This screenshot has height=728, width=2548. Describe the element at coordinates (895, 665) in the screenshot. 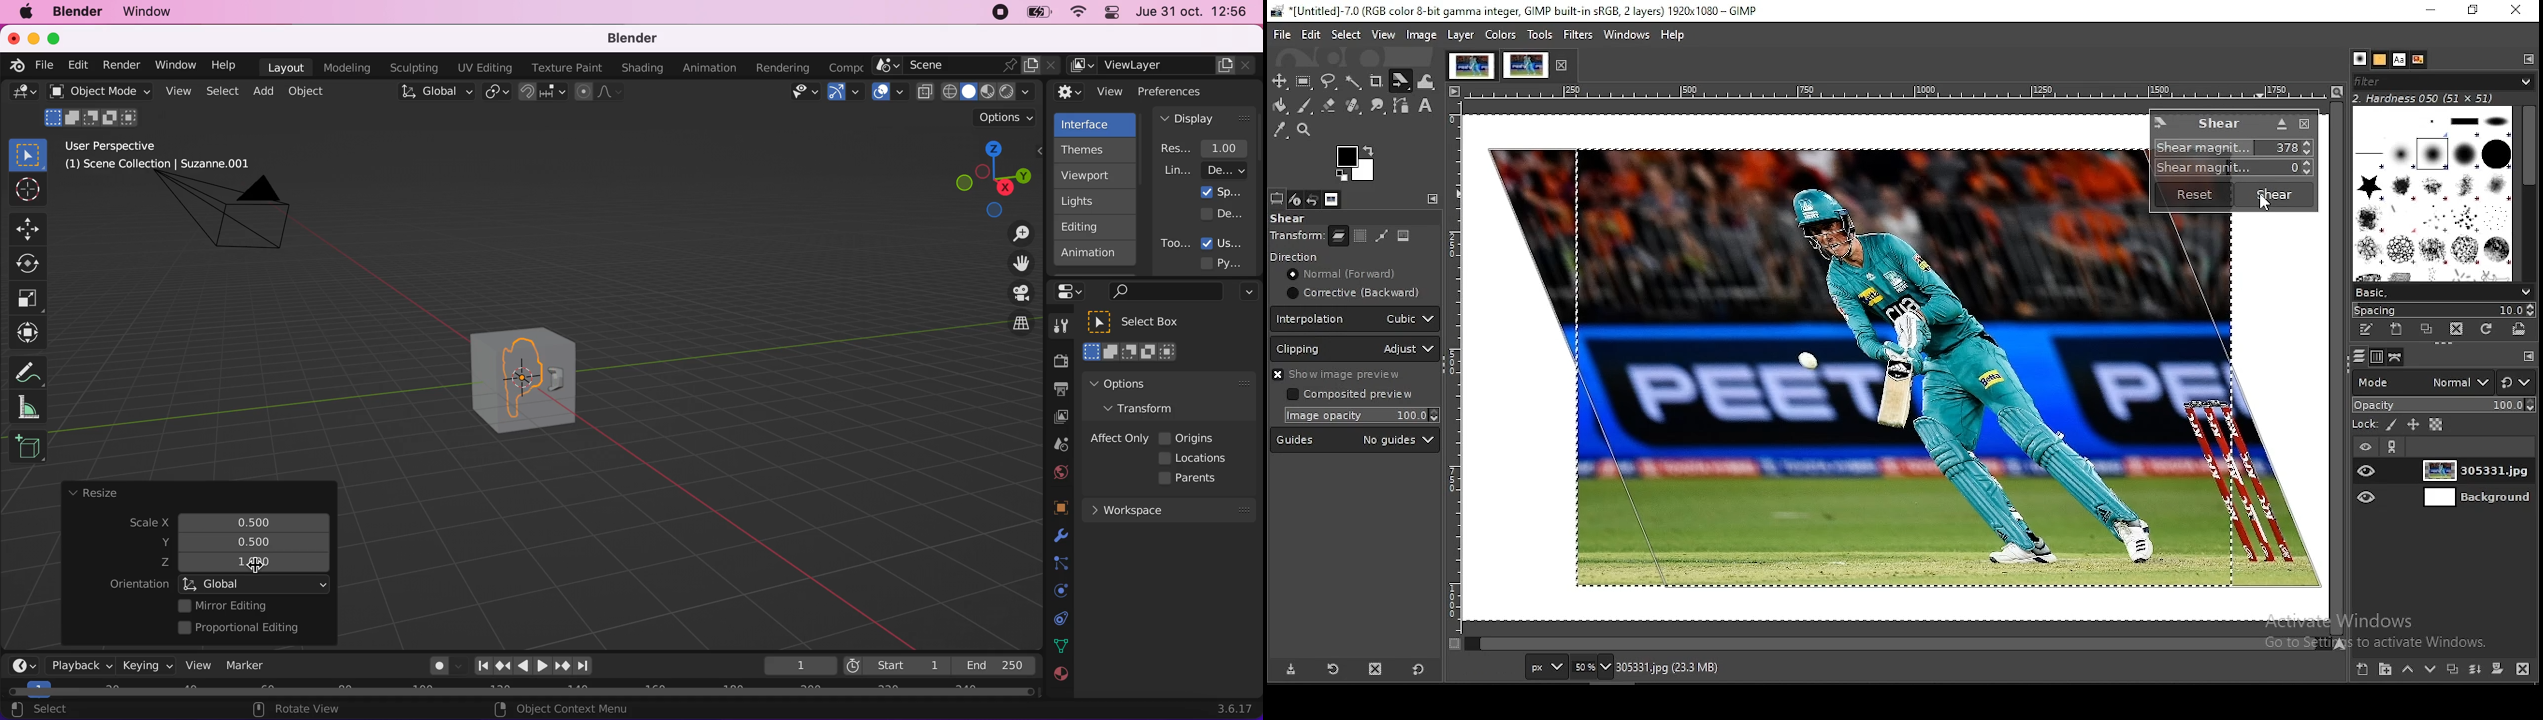

I see `start 1` at that location.